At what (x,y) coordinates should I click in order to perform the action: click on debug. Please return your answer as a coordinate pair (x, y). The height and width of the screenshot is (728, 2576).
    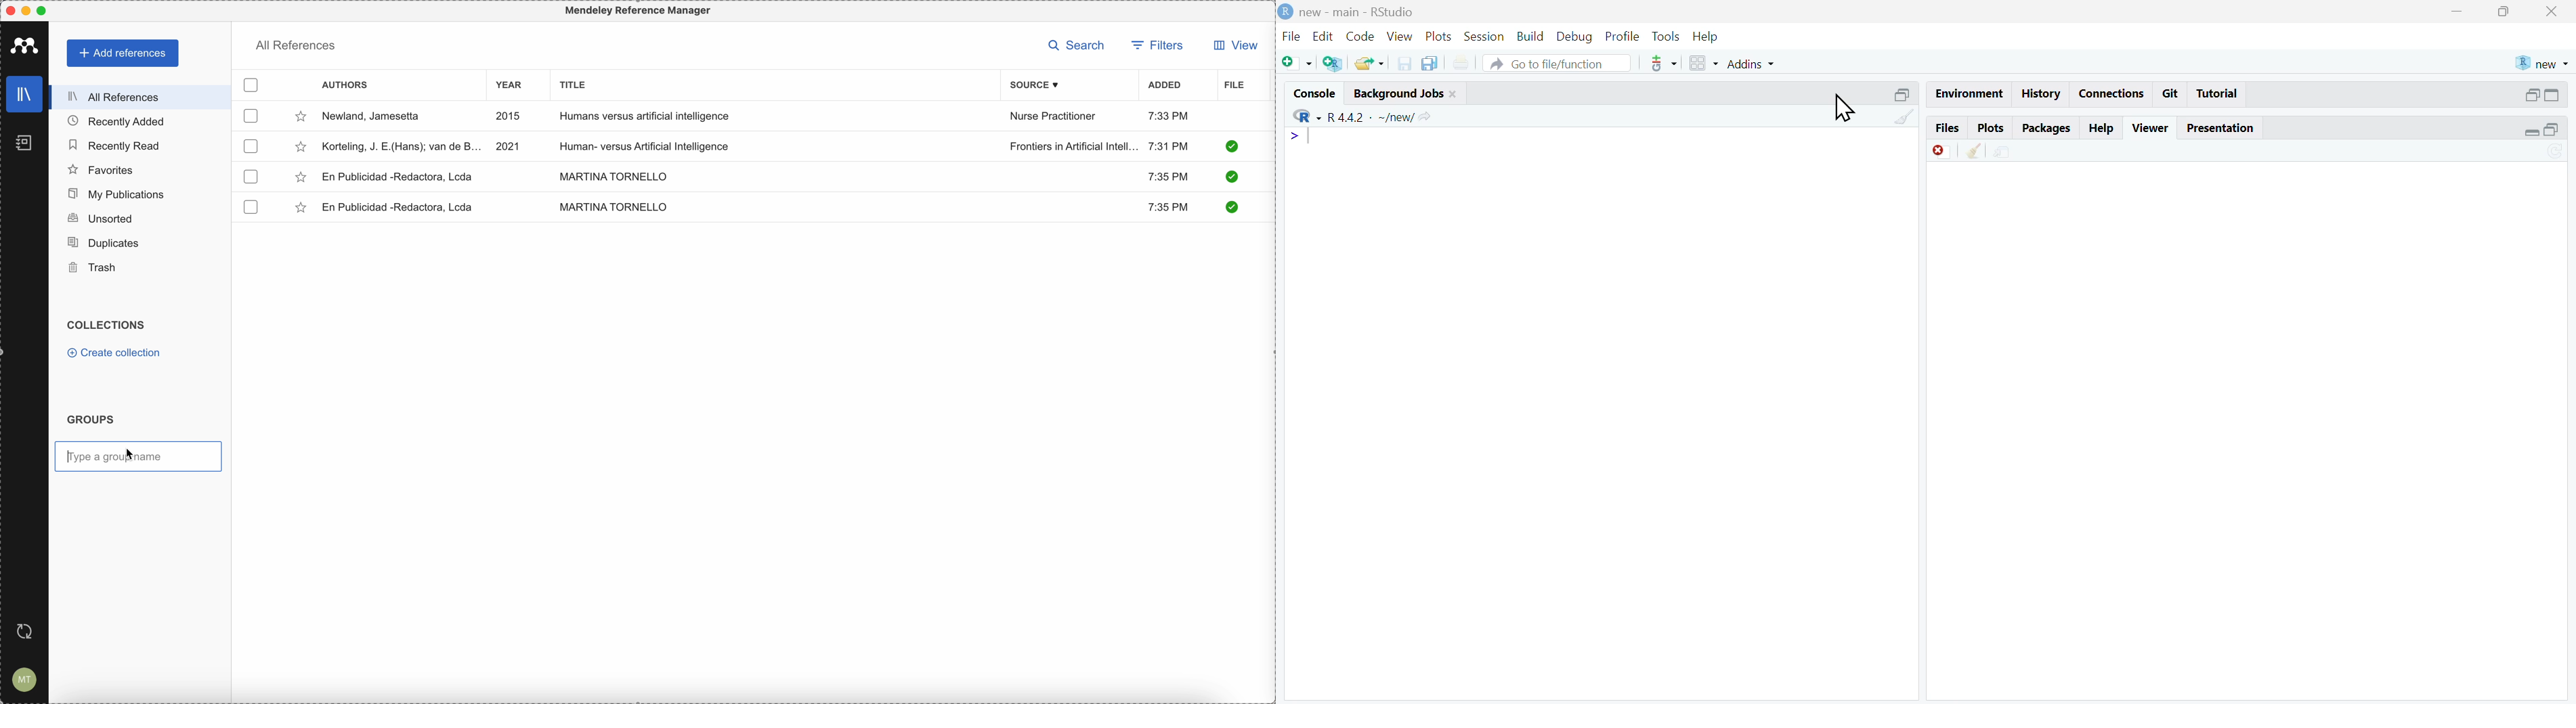
    Looking at the image, I should click on (1576, 37).